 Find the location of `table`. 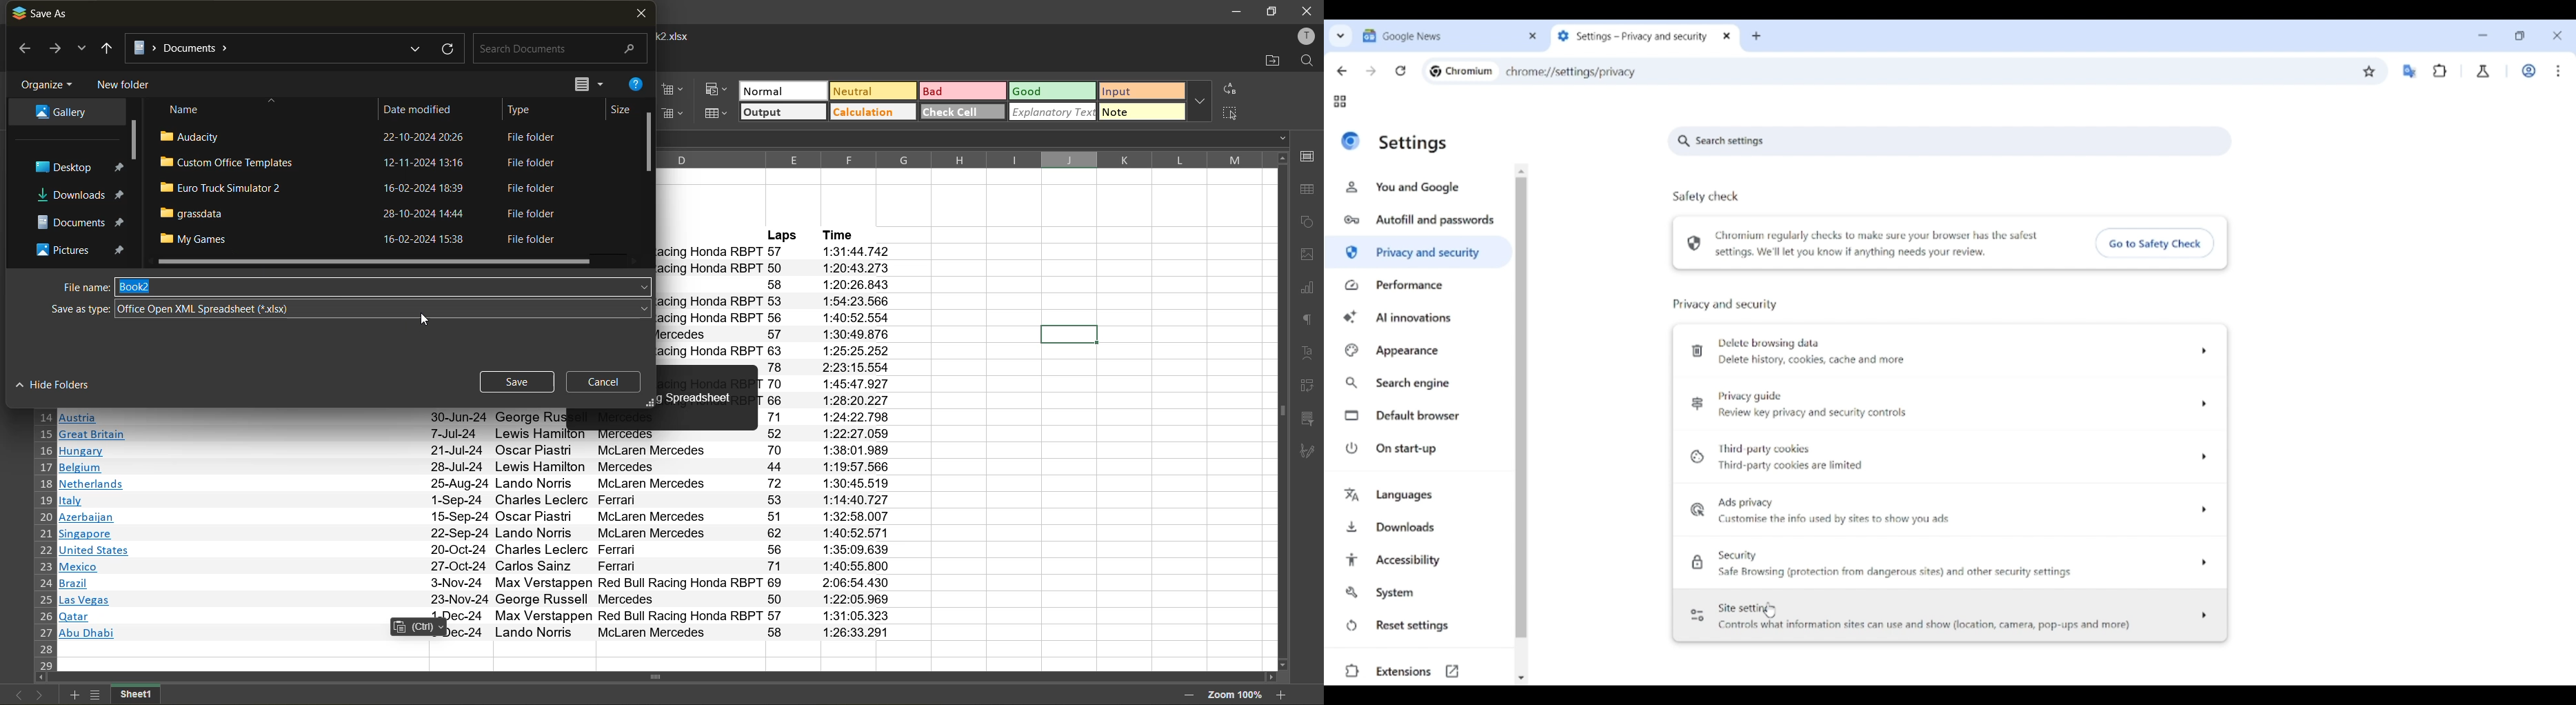

table is located at coordinates (1308, 192).